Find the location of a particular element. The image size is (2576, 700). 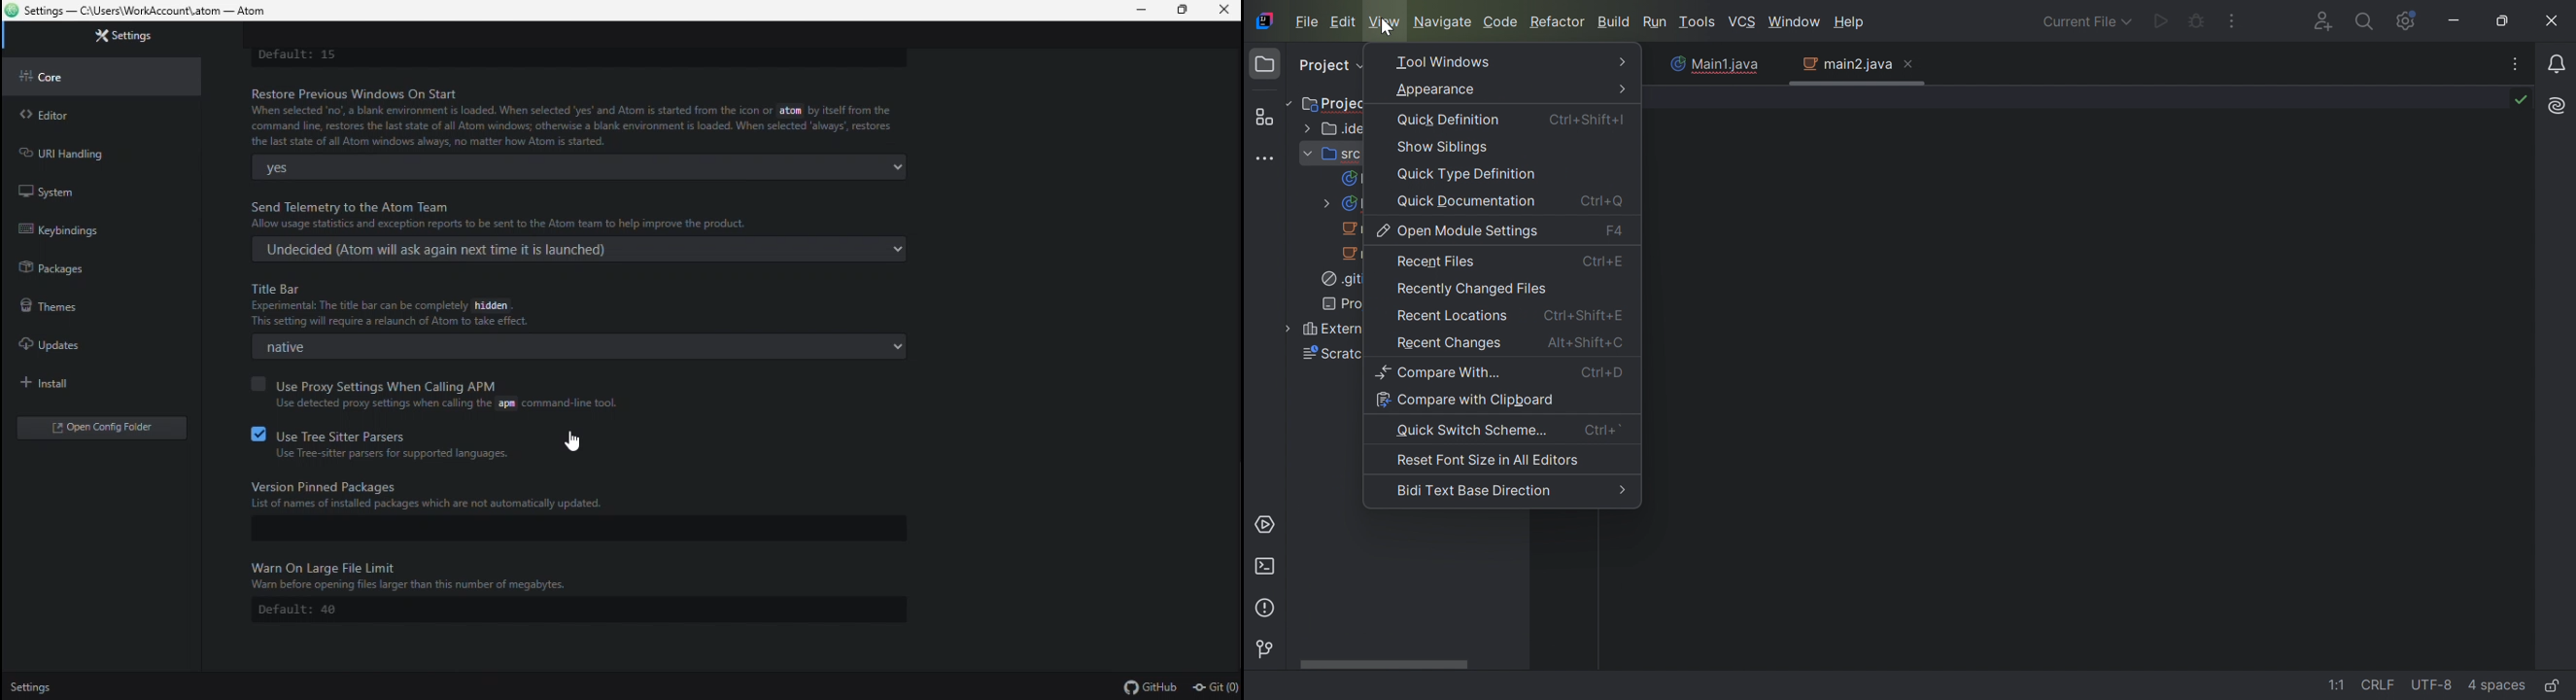

Git (0) is located at coordinates (1215, 687).